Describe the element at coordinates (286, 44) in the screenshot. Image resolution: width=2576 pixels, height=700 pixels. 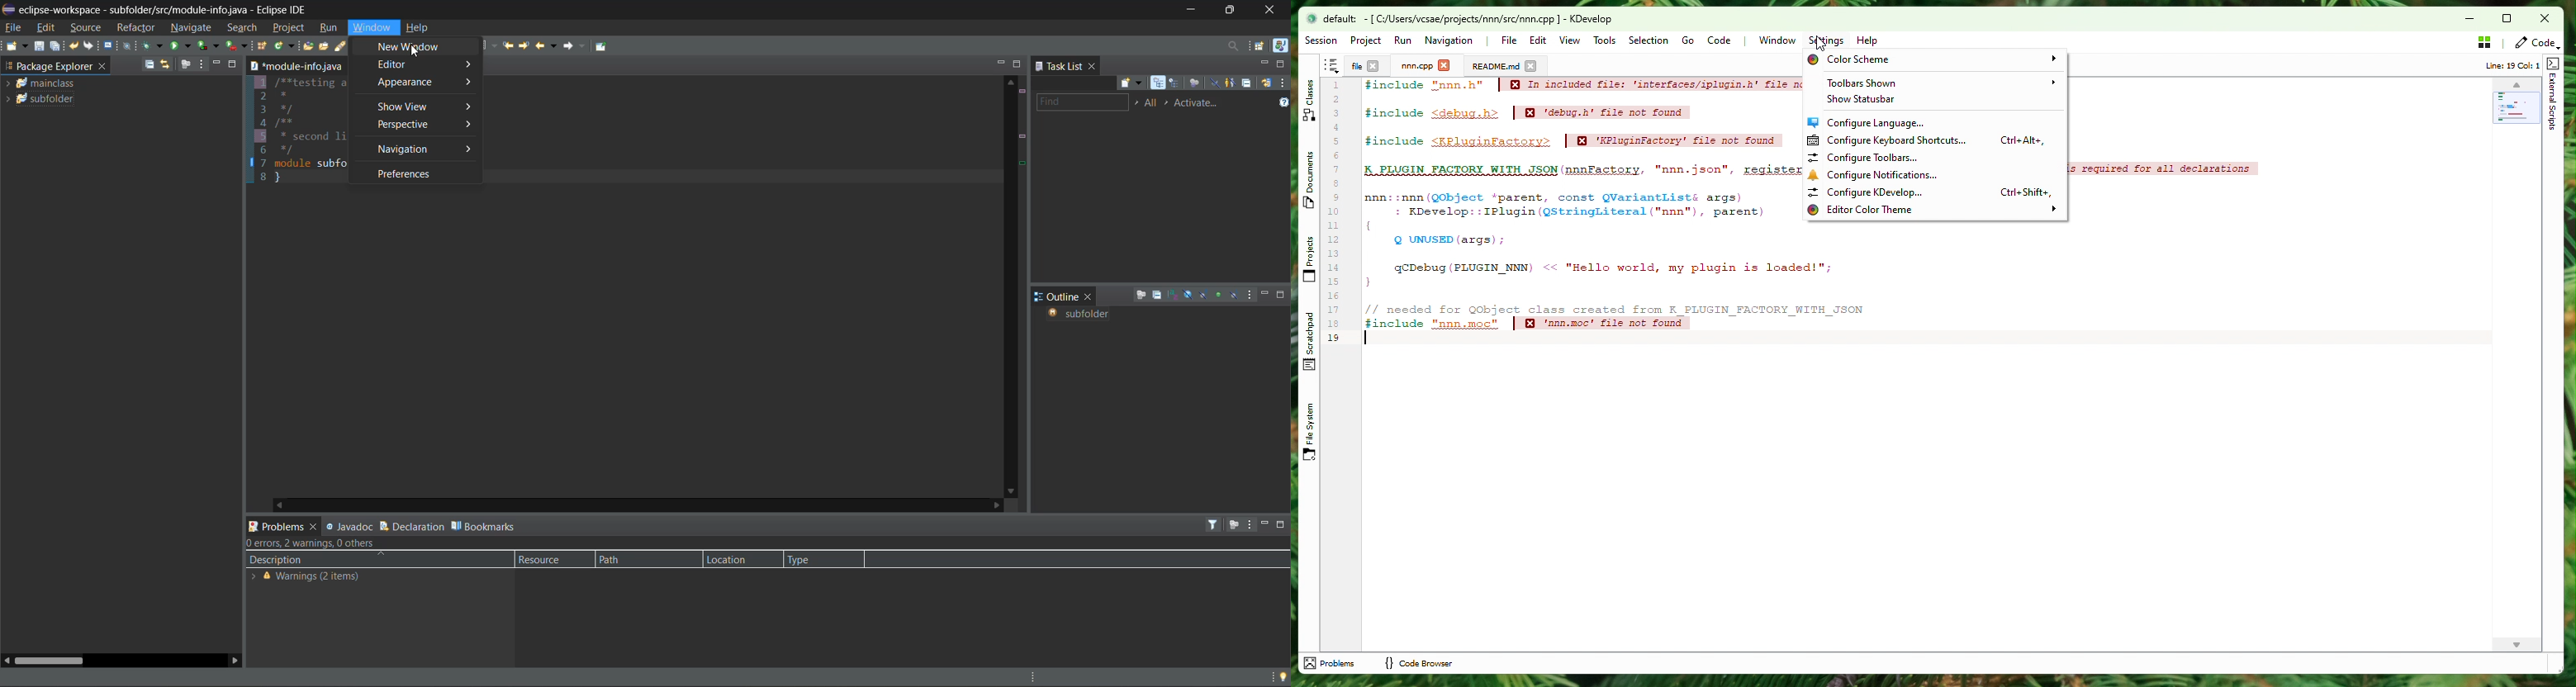
I see `new java class` at that location.